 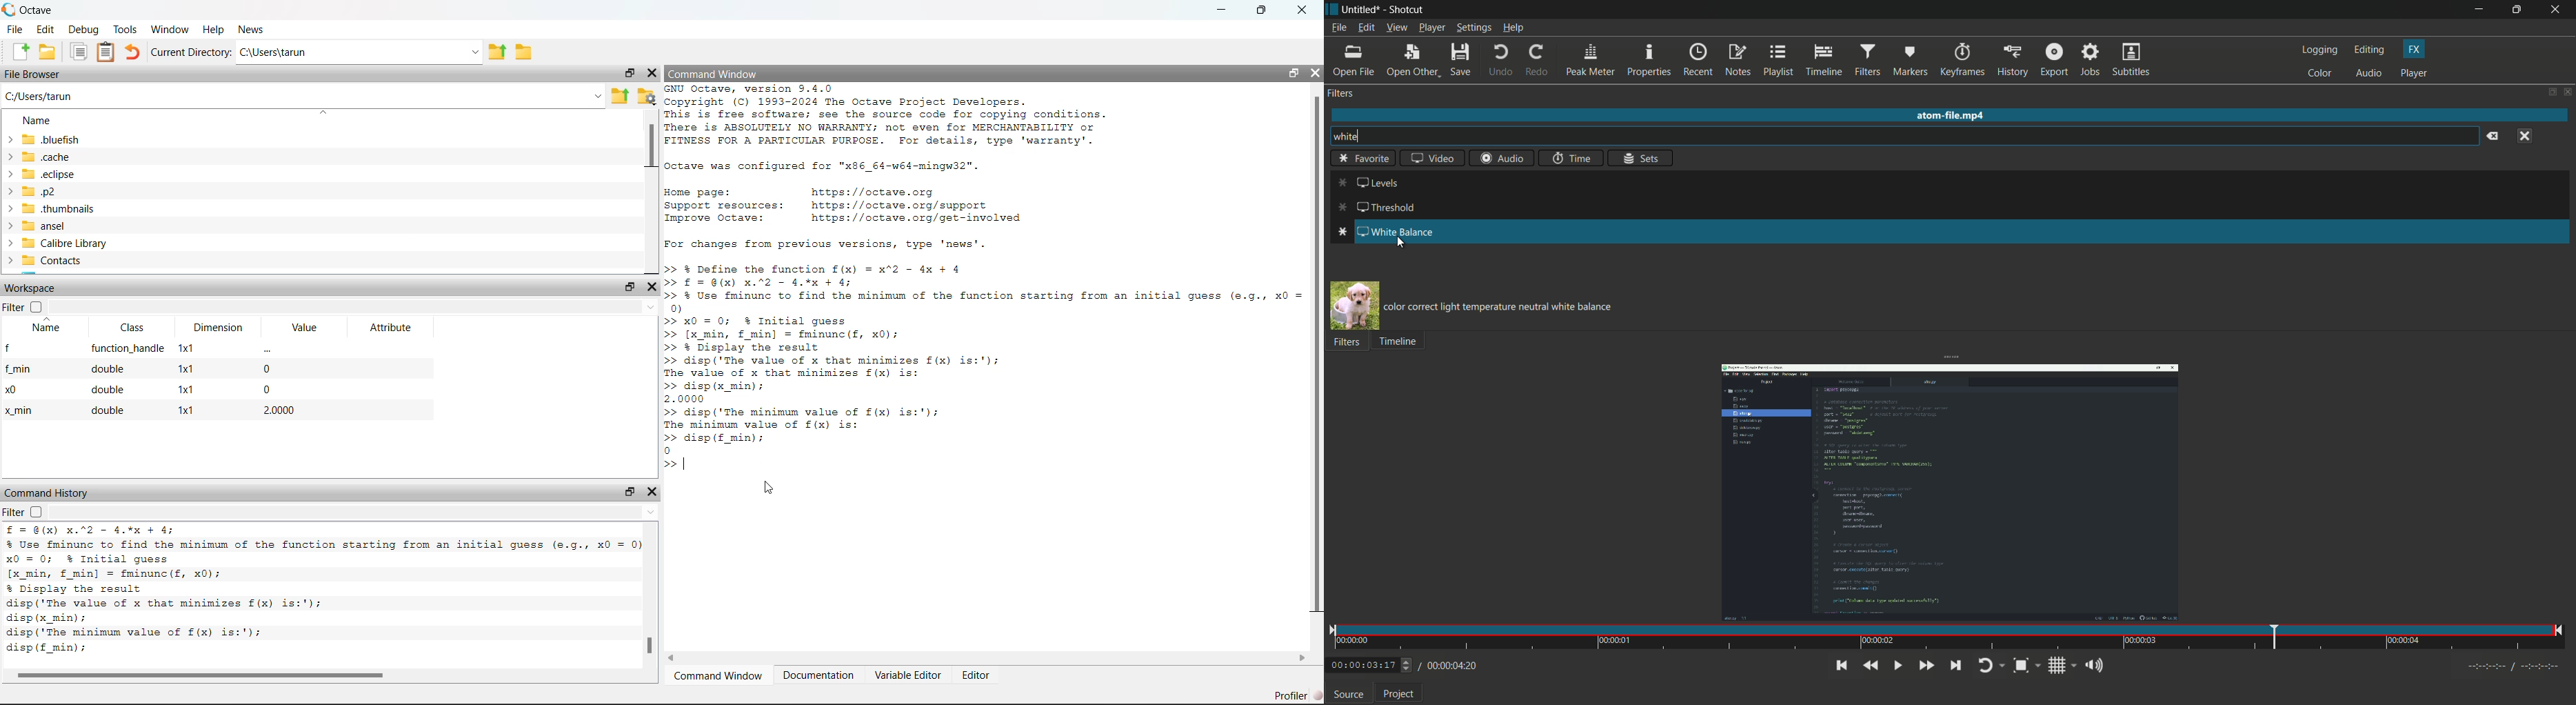 I want to click on Filter, so click(x=1350, y=347).